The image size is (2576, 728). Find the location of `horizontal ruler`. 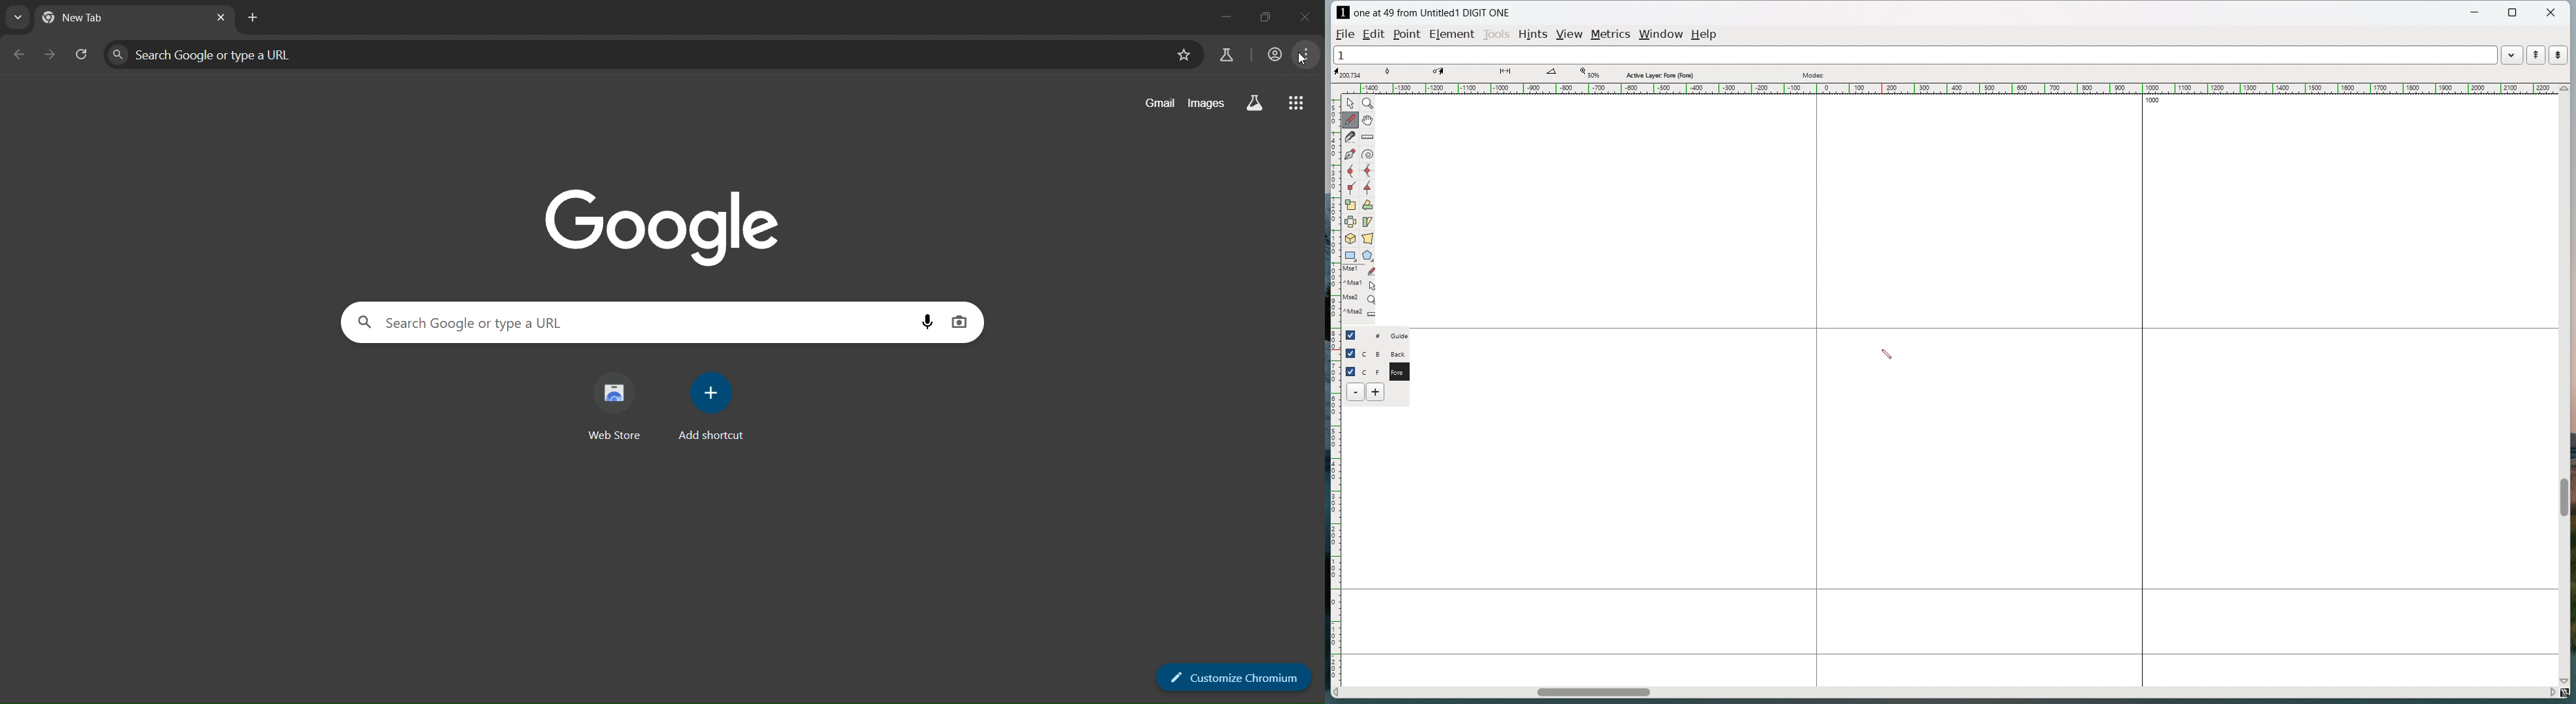

horizontal ruler is located at coordinates (1948, 88).